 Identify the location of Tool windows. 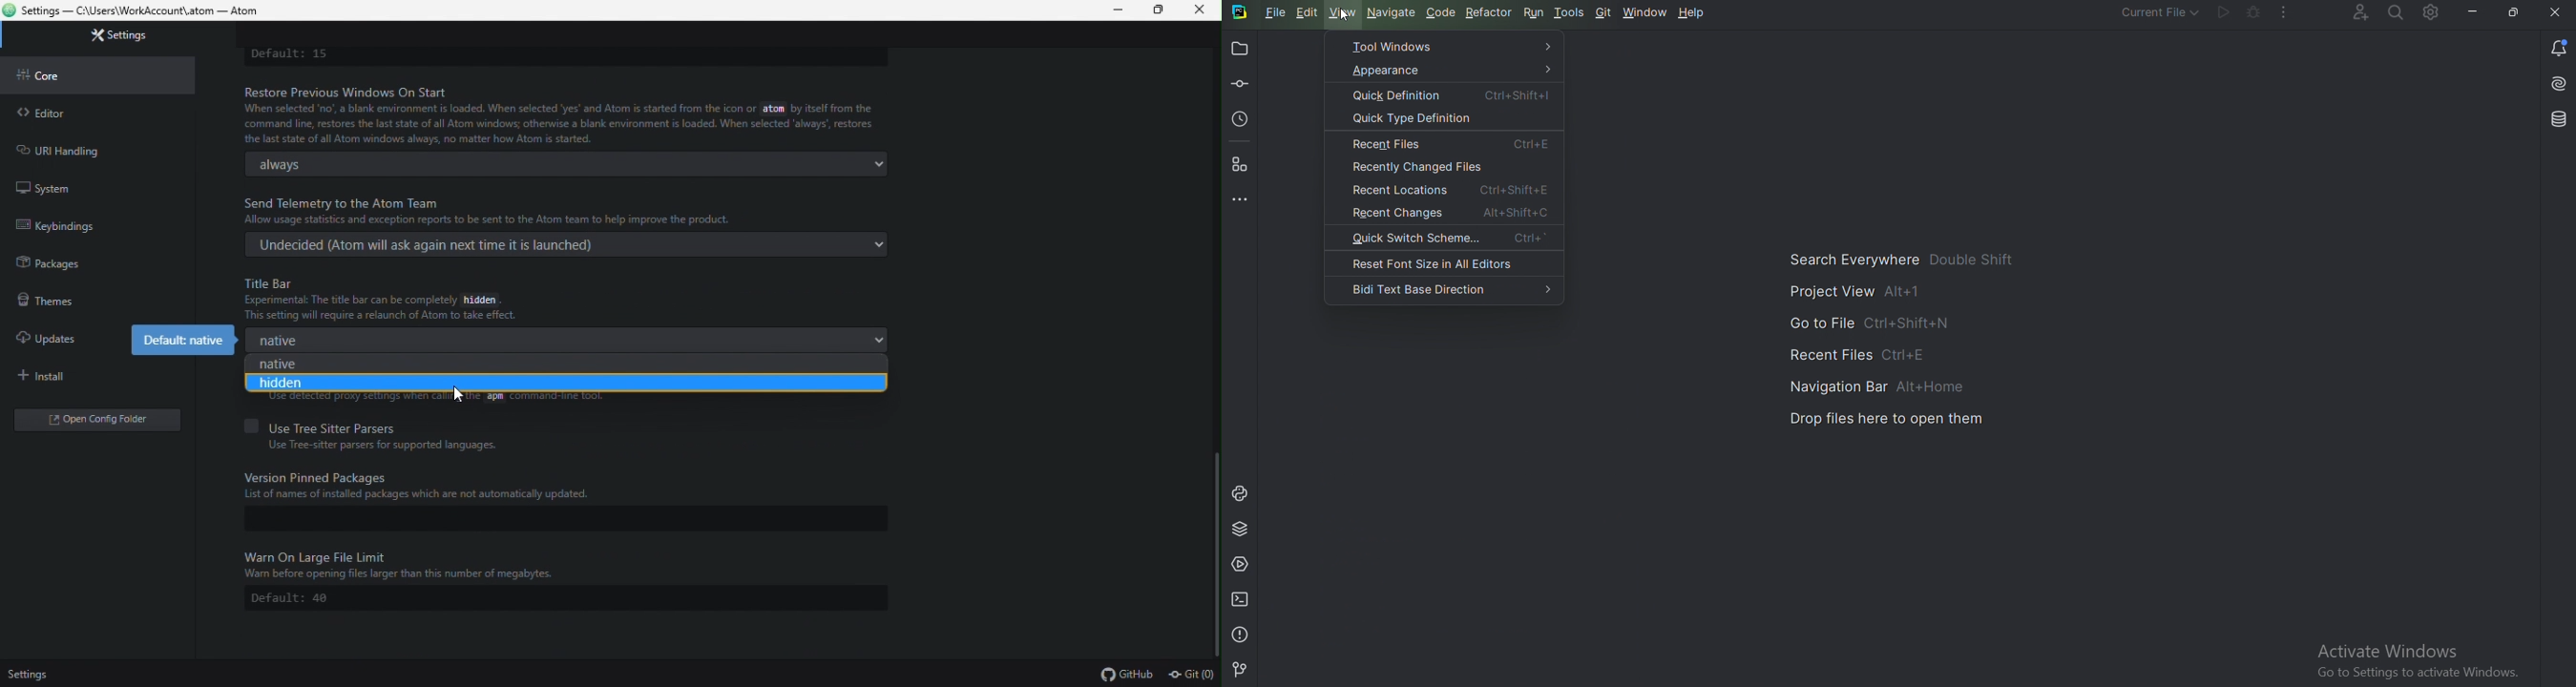
(1444, 46).